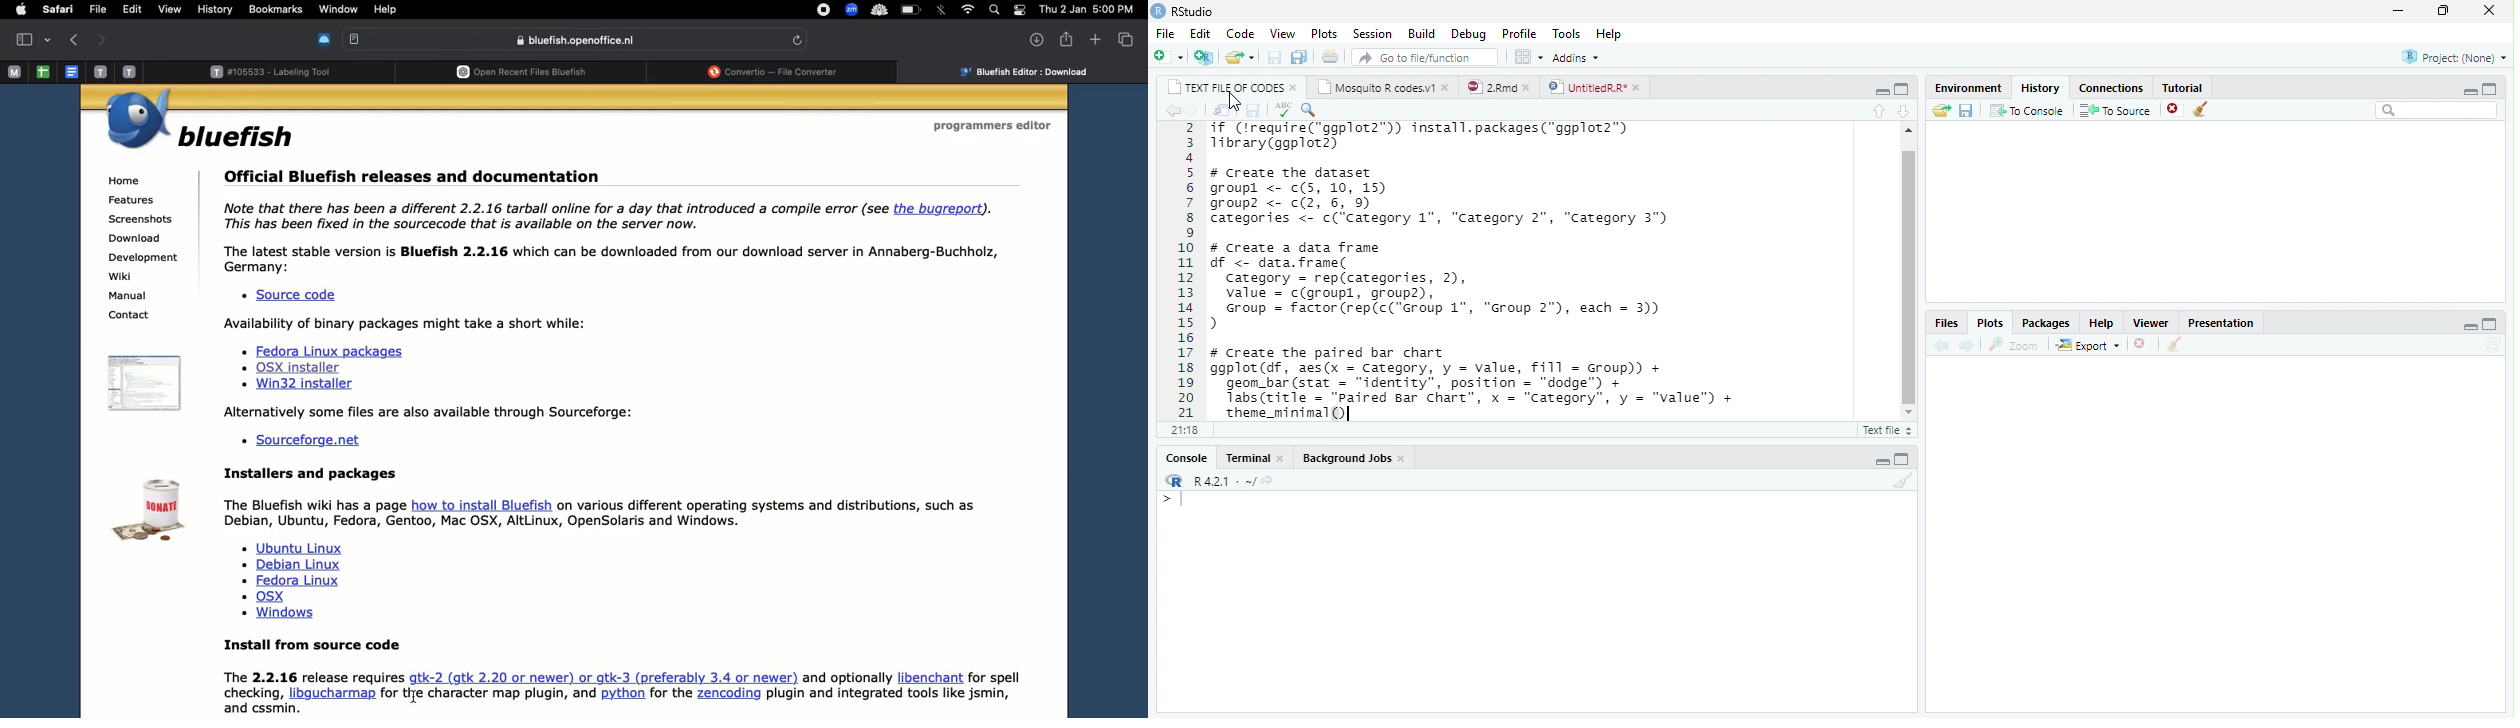  Describe the element at coordinates (1947, 323) in the screenshot. I see `files` at that location.